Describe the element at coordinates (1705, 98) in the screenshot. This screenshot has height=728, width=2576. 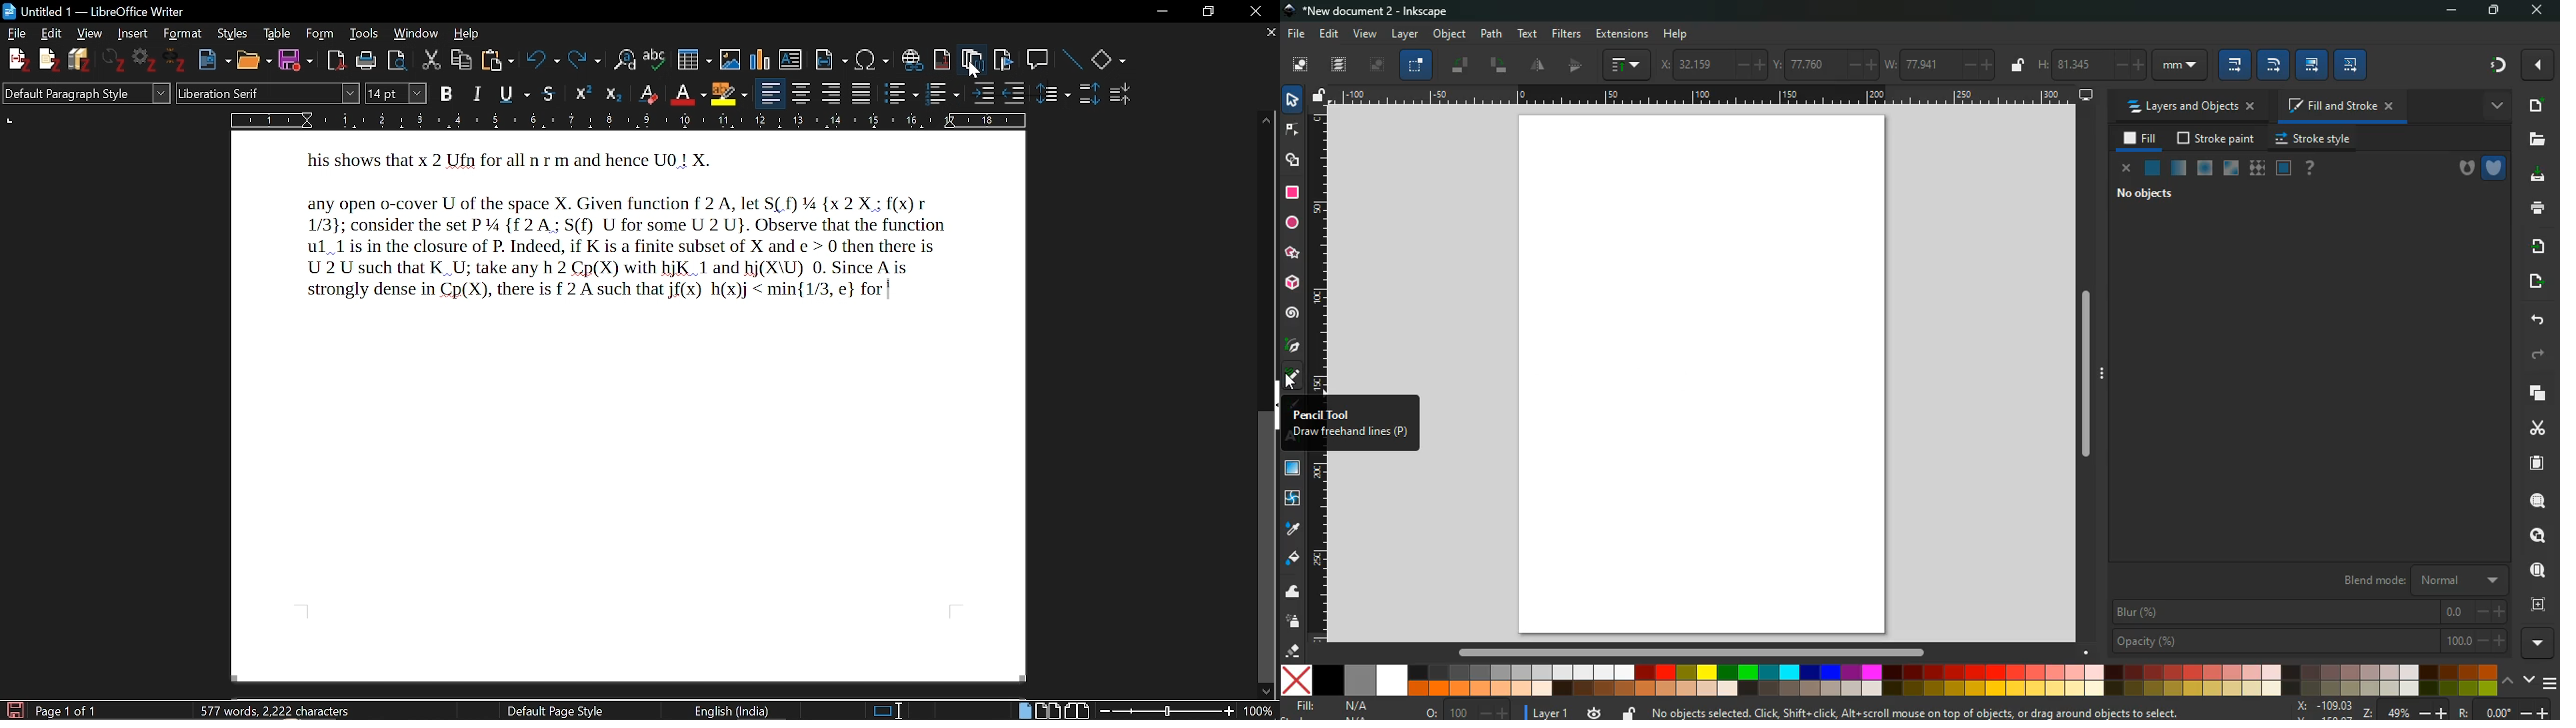
I see `` at that location.